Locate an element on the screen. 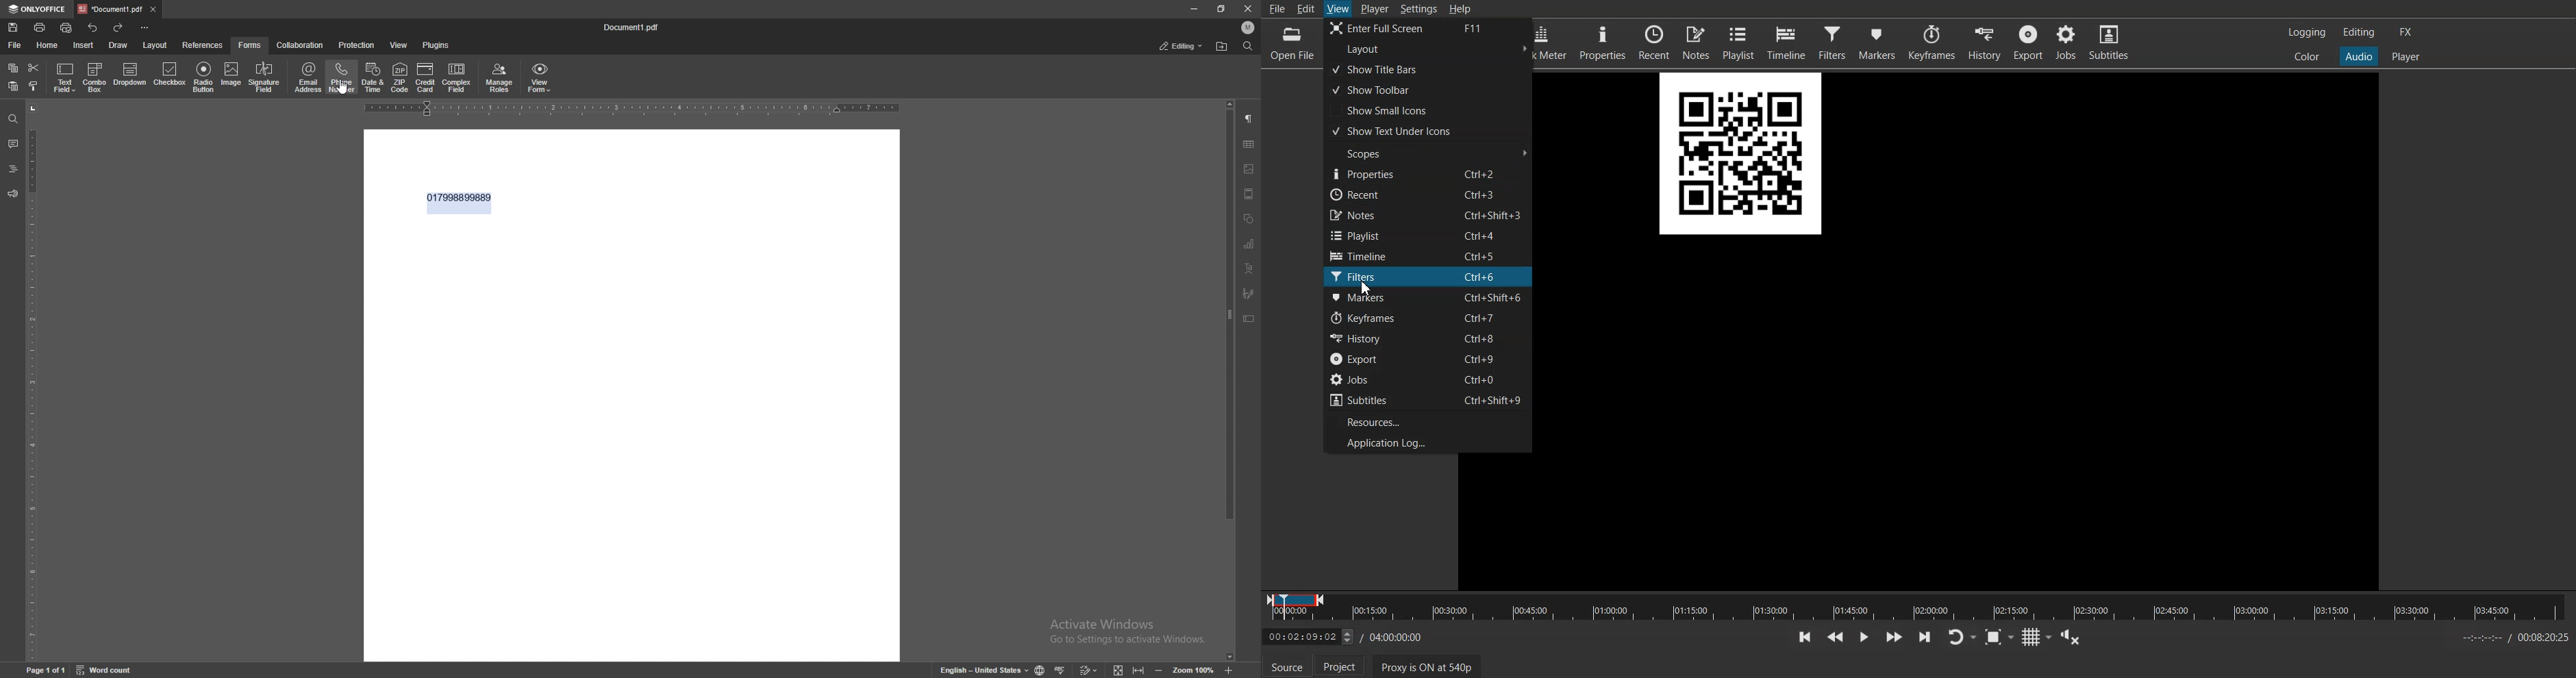 The image size is (2576, 700). Switch to the effect layout is located at coordinates (2406, 32).